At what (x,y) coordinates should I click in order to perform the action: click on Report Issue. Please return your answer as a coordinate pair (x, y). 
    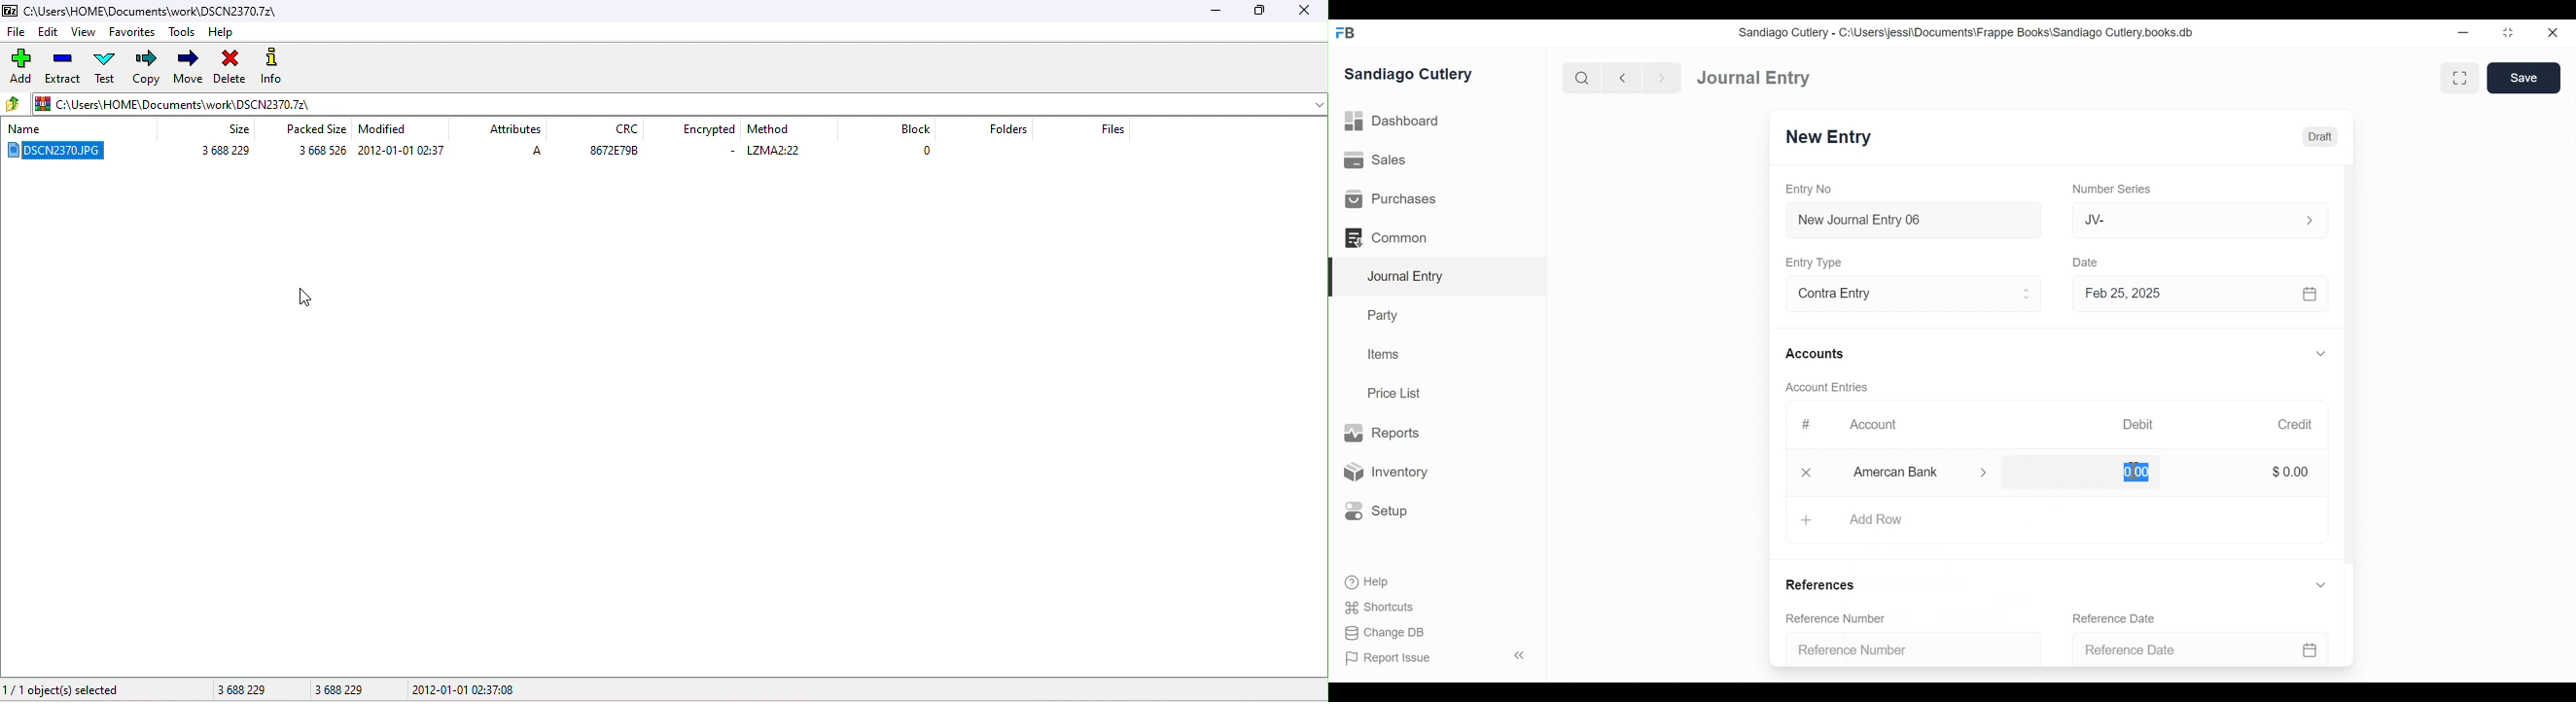
    Looking at the image, I should click on (1438, 657).